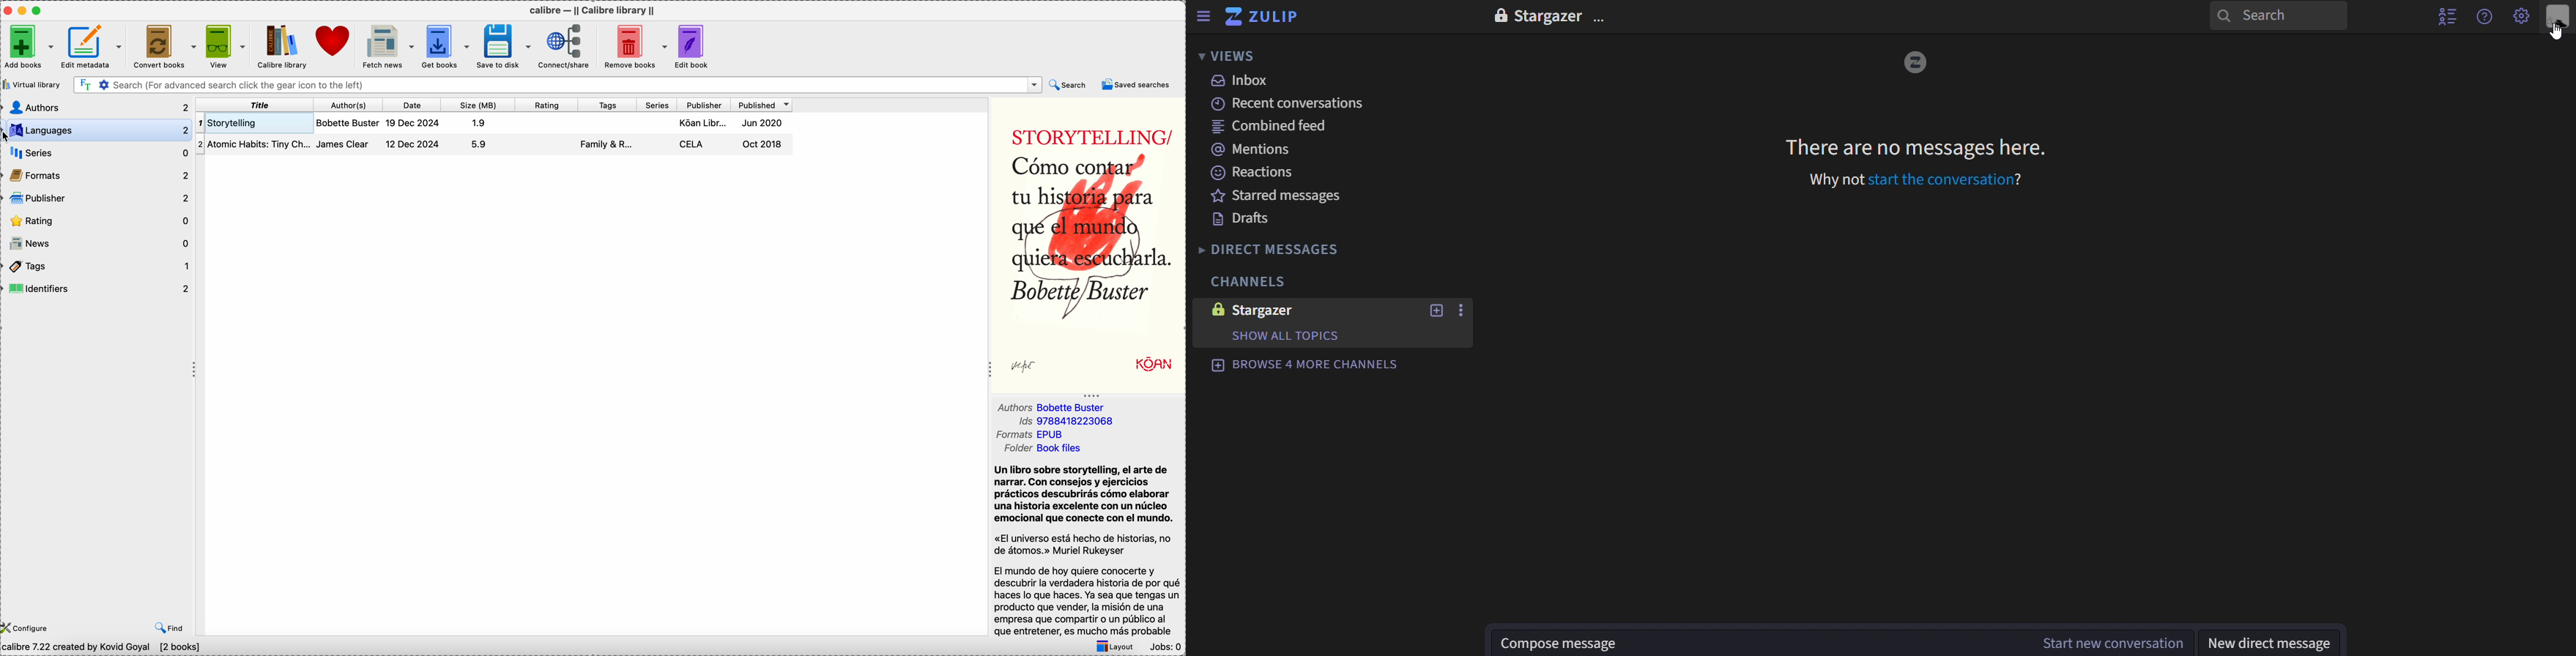 This screenshot has height=672, width=2576. What do you see at coordinates (1044, 448) in the screenshot?
I see `folder book files` at bounding box center [1044, 448].